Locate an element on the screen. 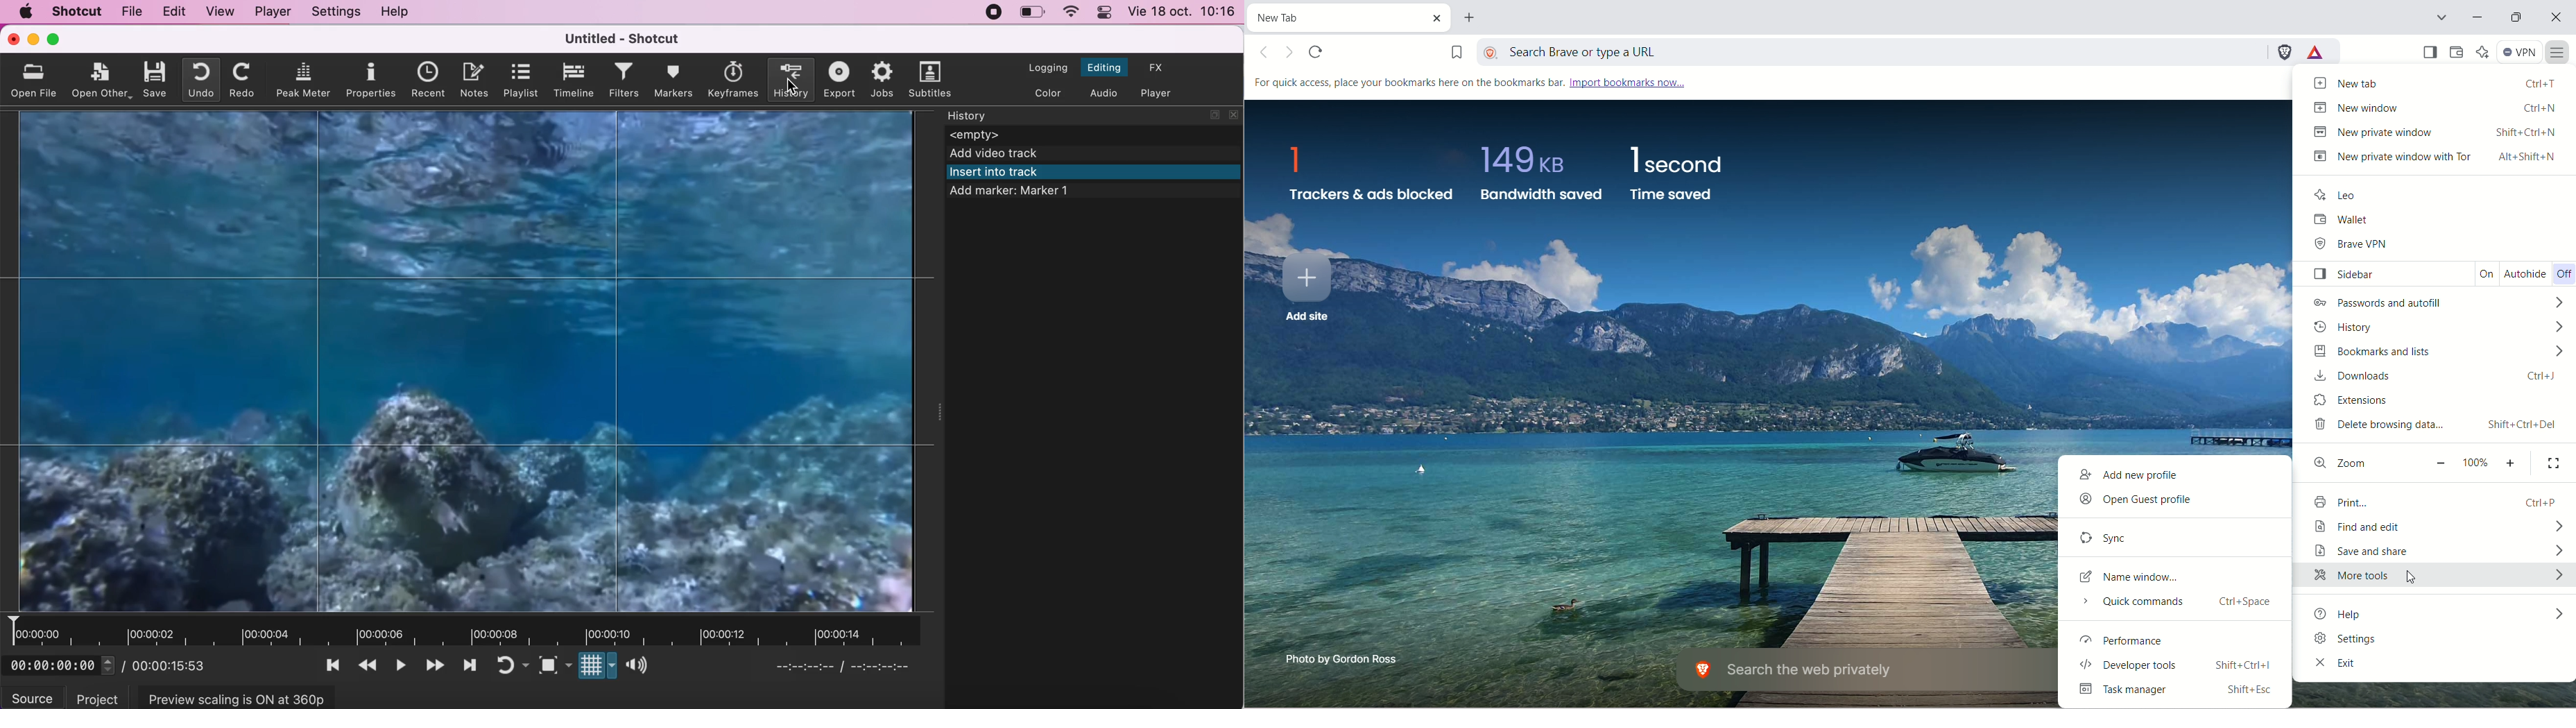  add site is located at coordinates (1305, 291).